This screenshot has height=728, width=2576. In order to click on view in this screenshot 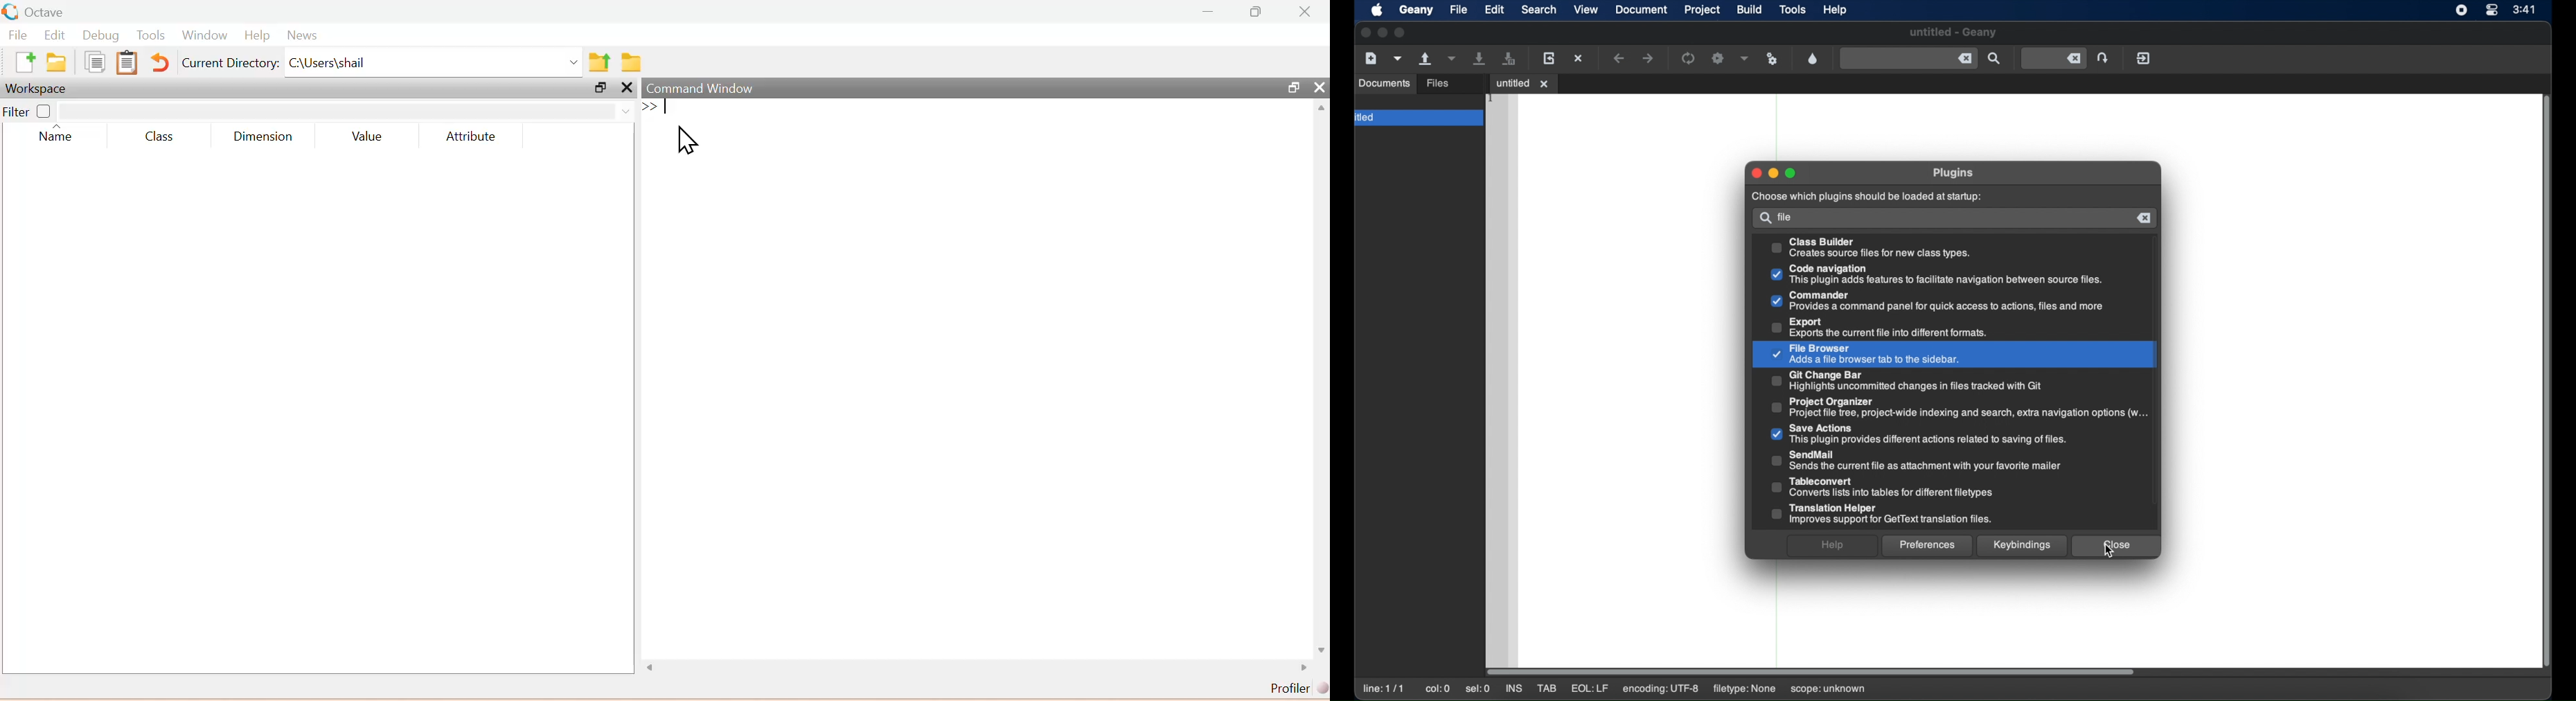, I will do `click(1586, 10)`.